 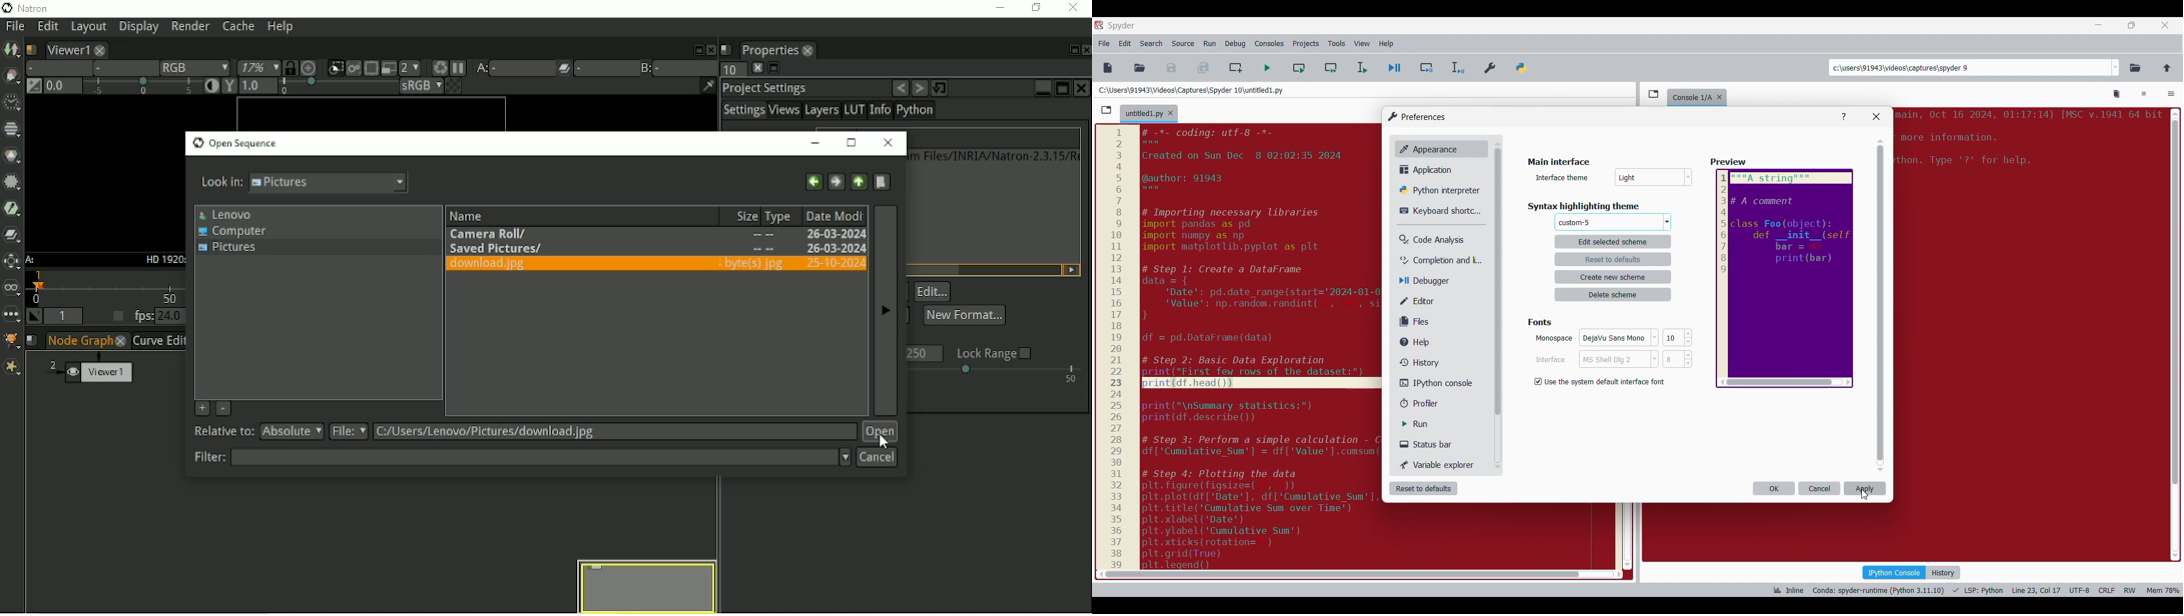 I want to click on Enter locations, so click(x=1970, y=68).